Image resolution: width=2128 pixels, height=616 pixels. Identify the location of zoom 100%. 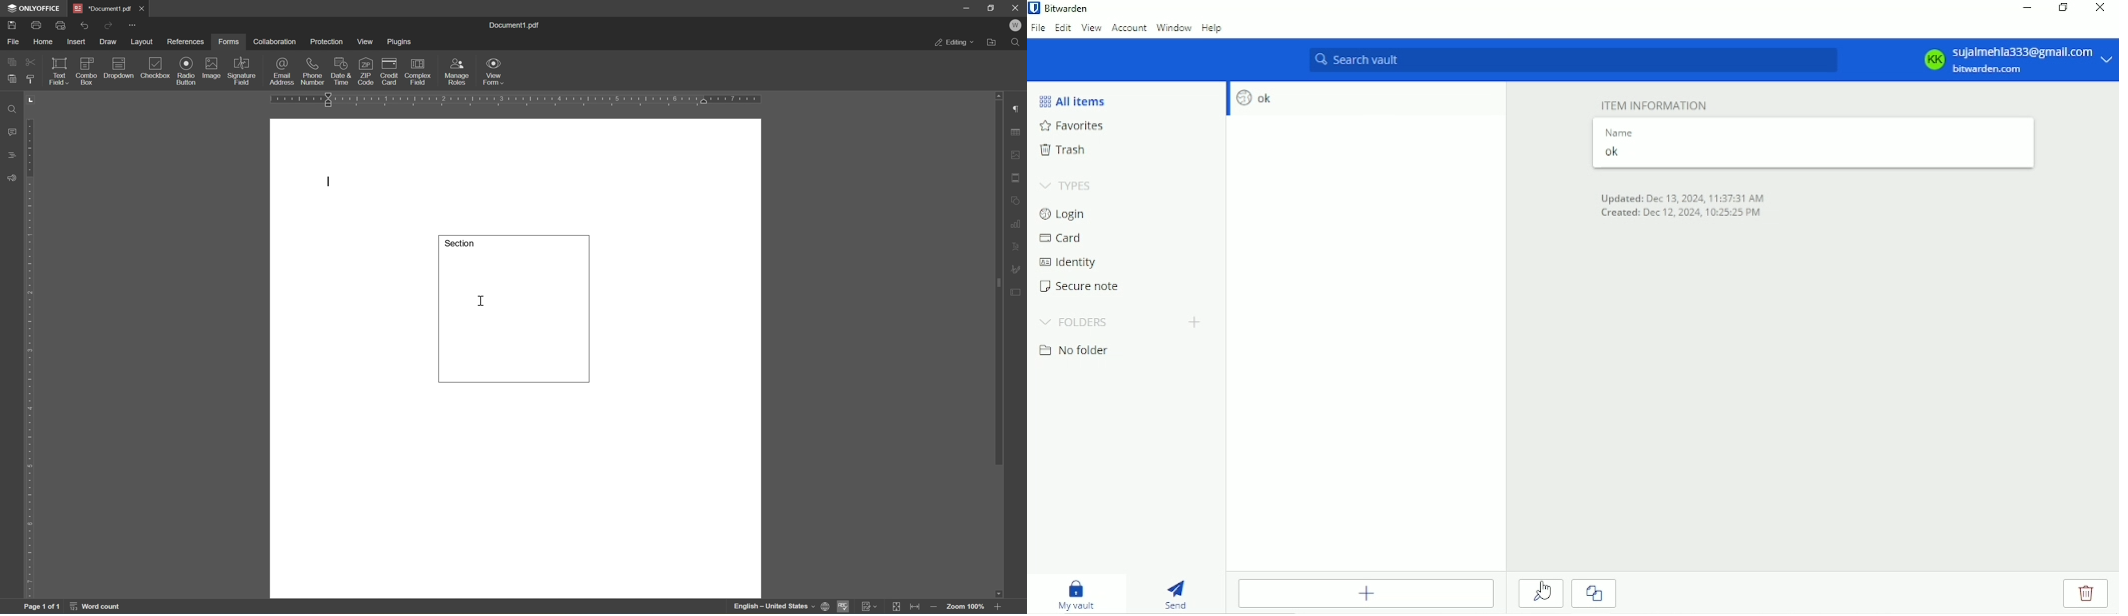
(966, 608).